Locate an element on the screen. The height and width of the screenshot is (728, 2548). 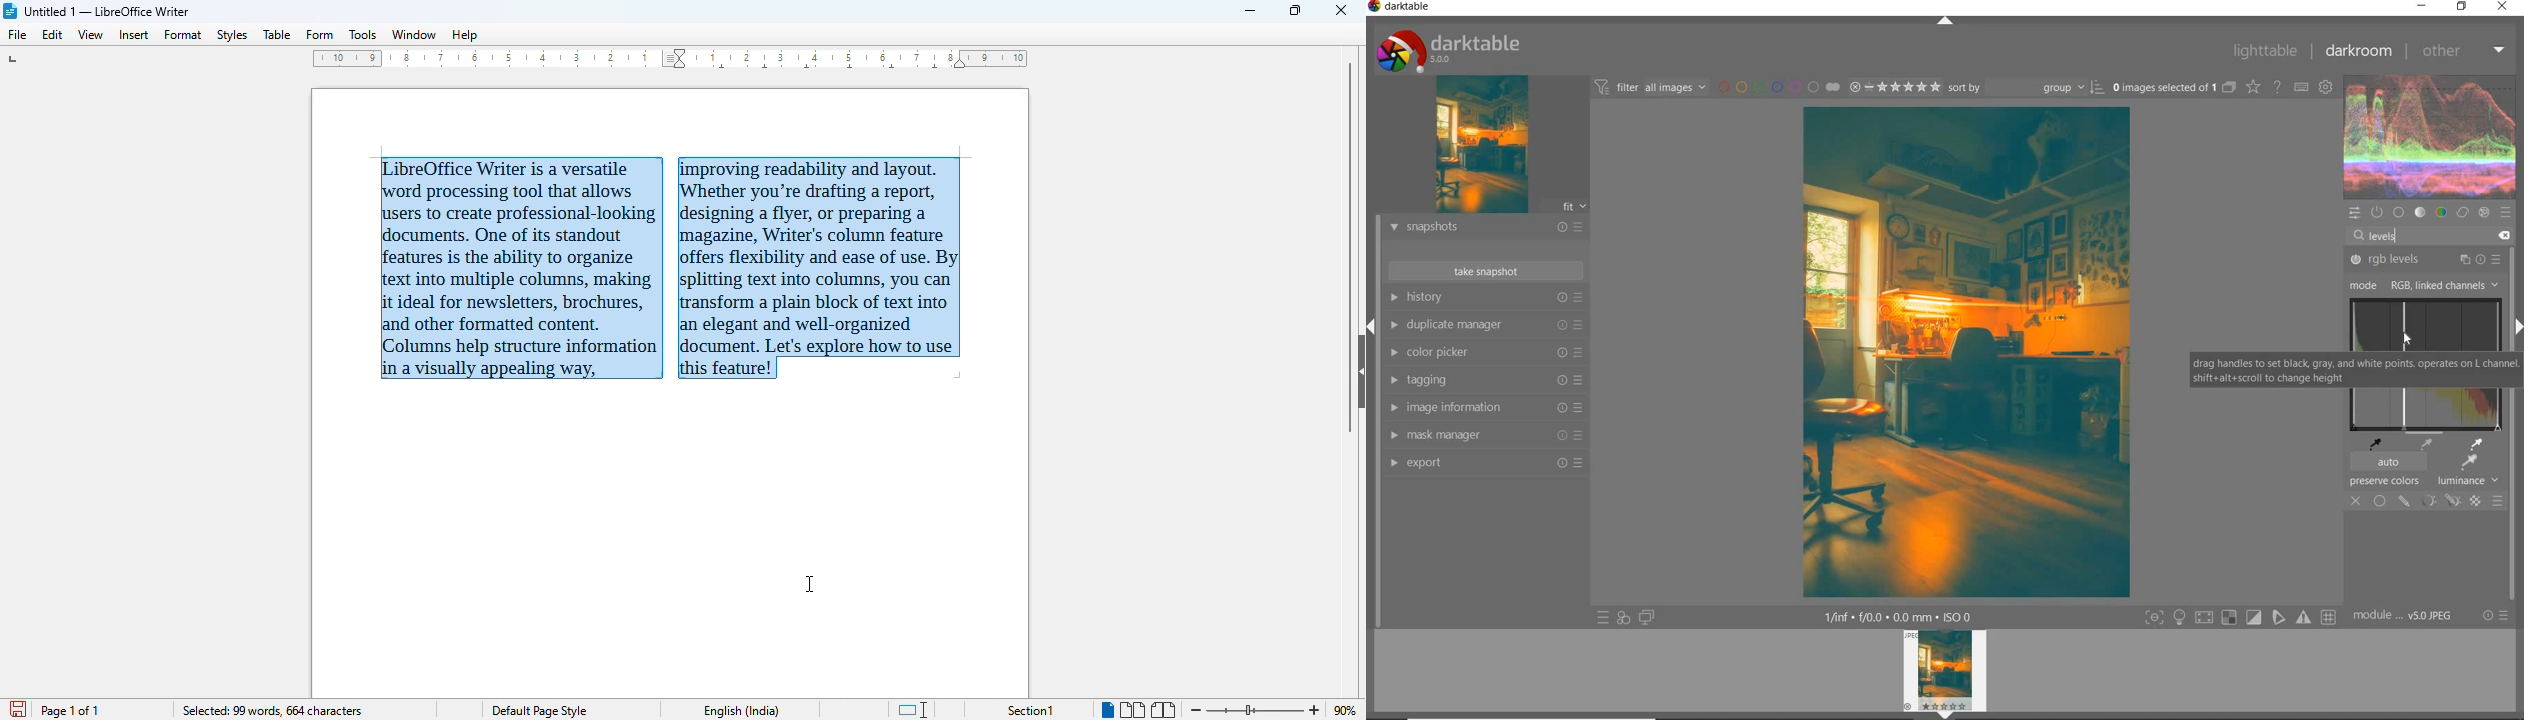
system logo is located at coordinates (1445, 50).